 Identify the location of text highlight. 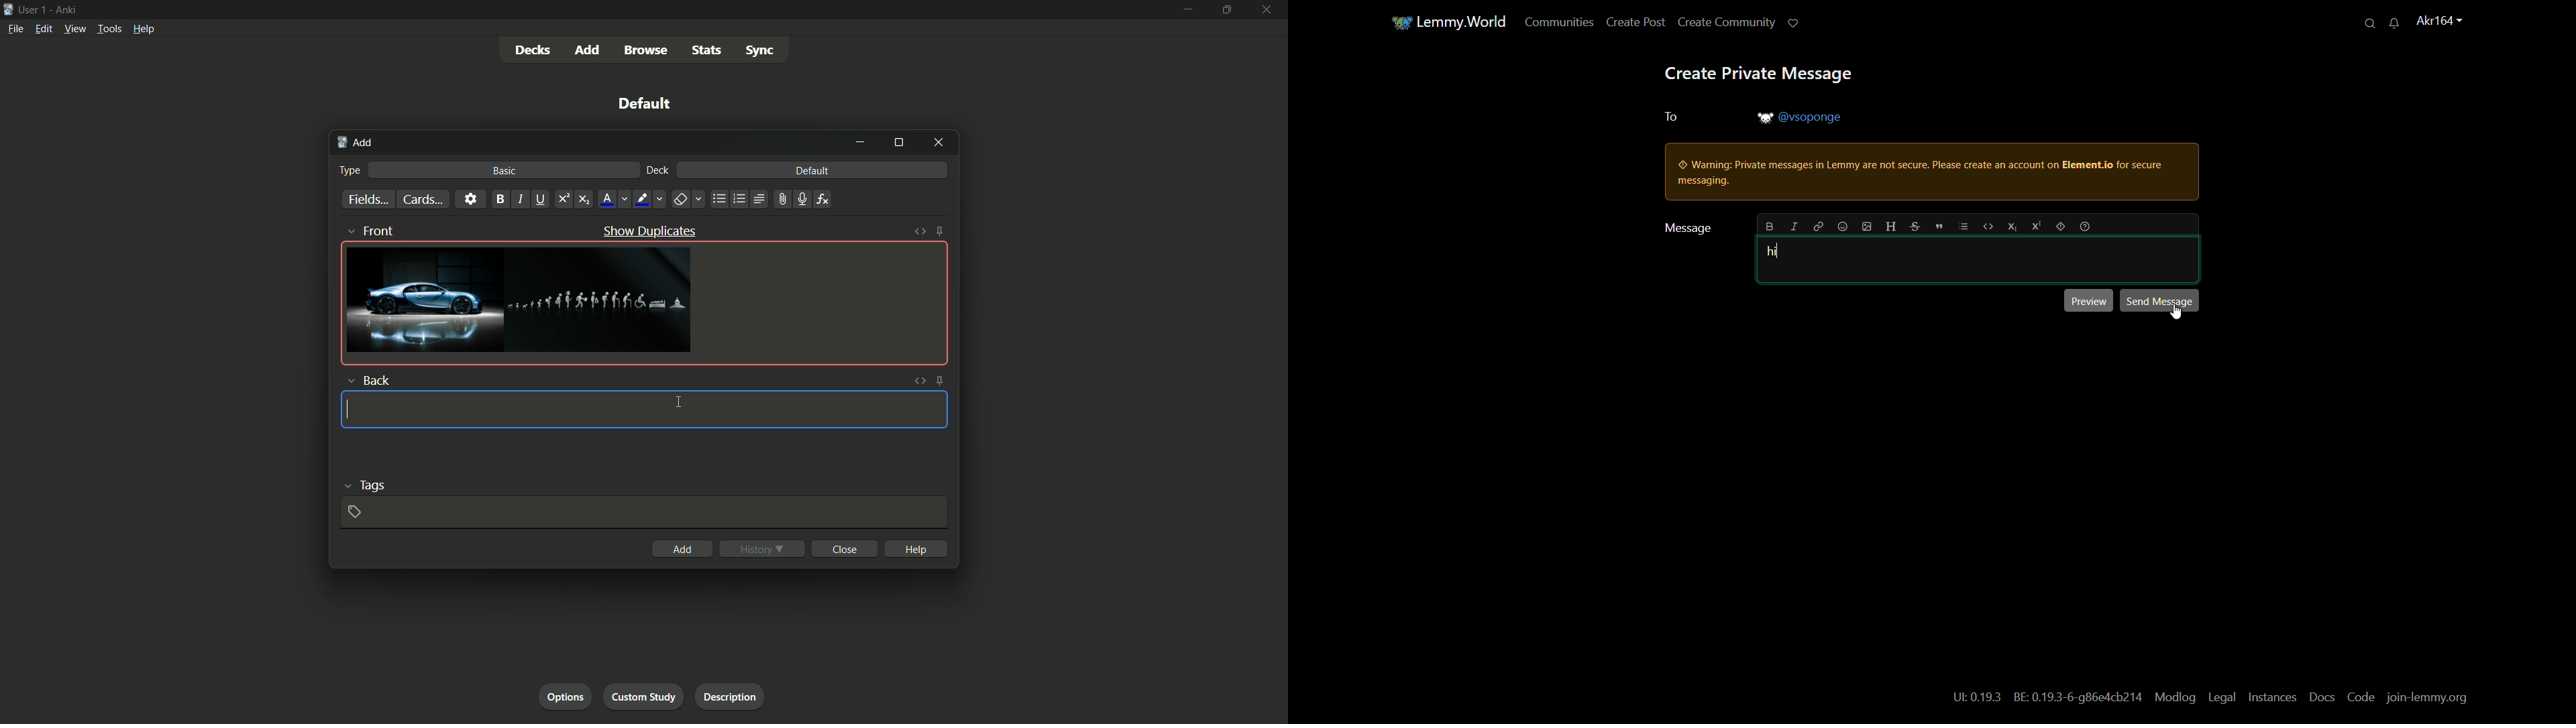
(649, 199).